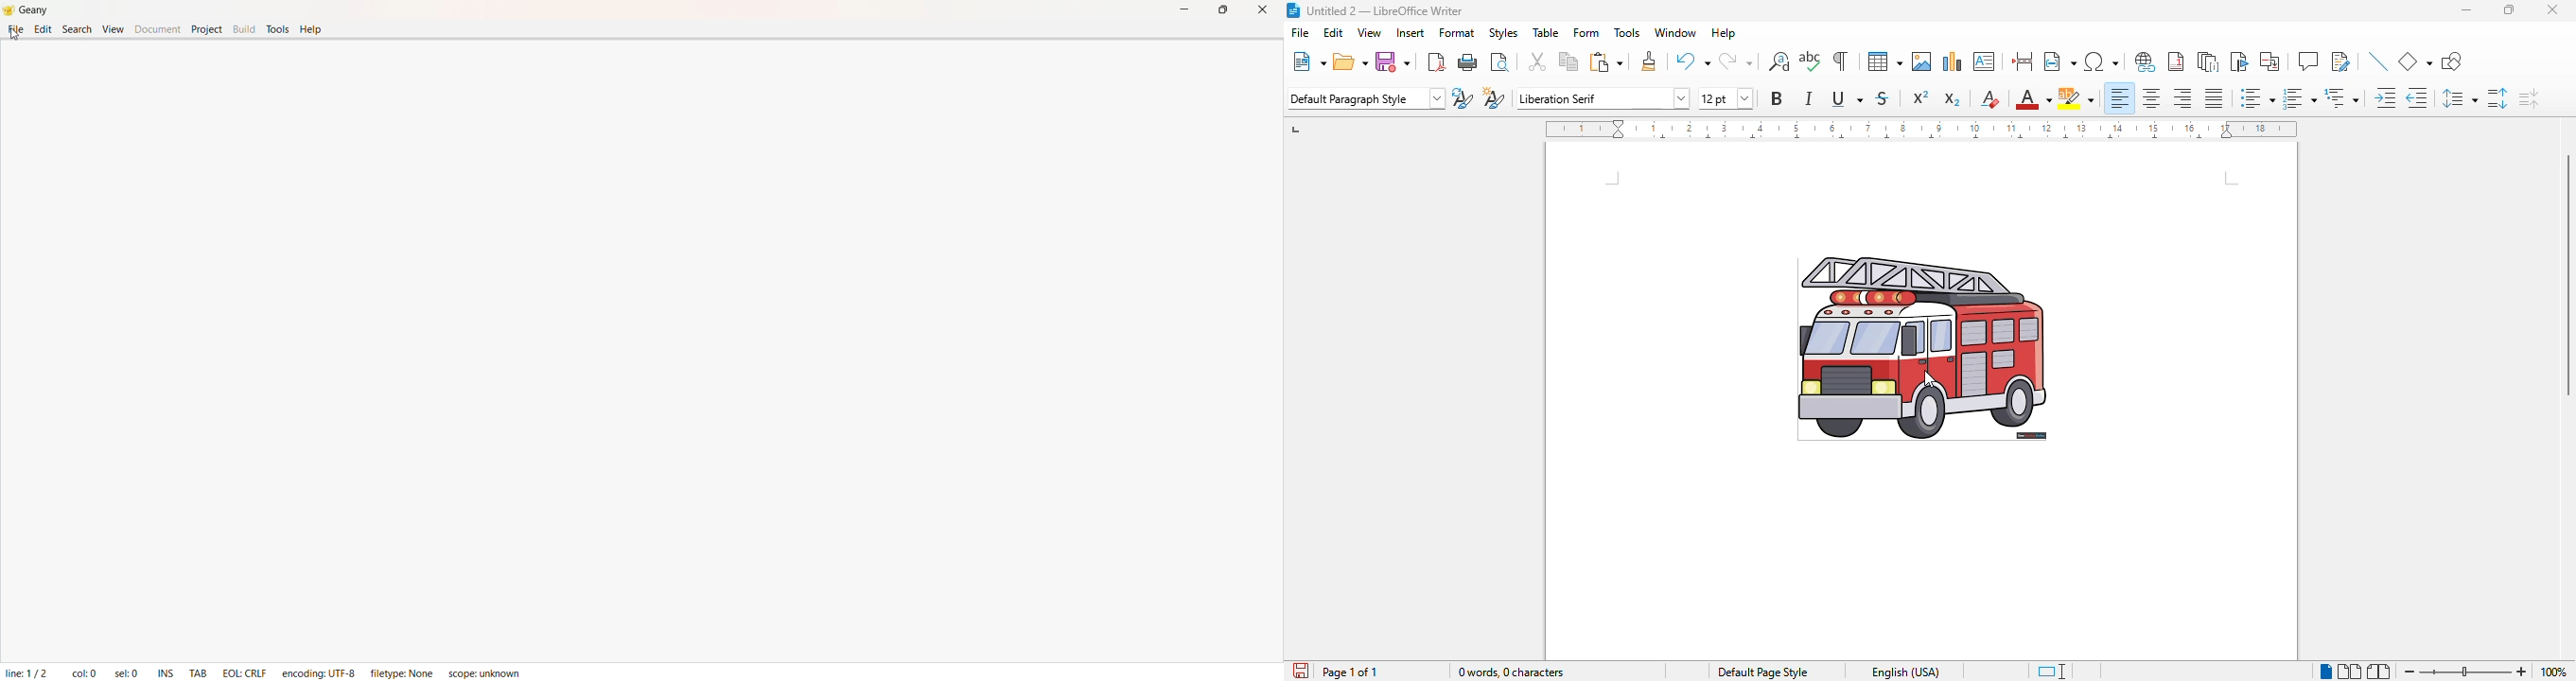  What do you see at coordinates (1513, 672) in the screenshot?
I see `word and character count` at bounding box center [1513, 672].